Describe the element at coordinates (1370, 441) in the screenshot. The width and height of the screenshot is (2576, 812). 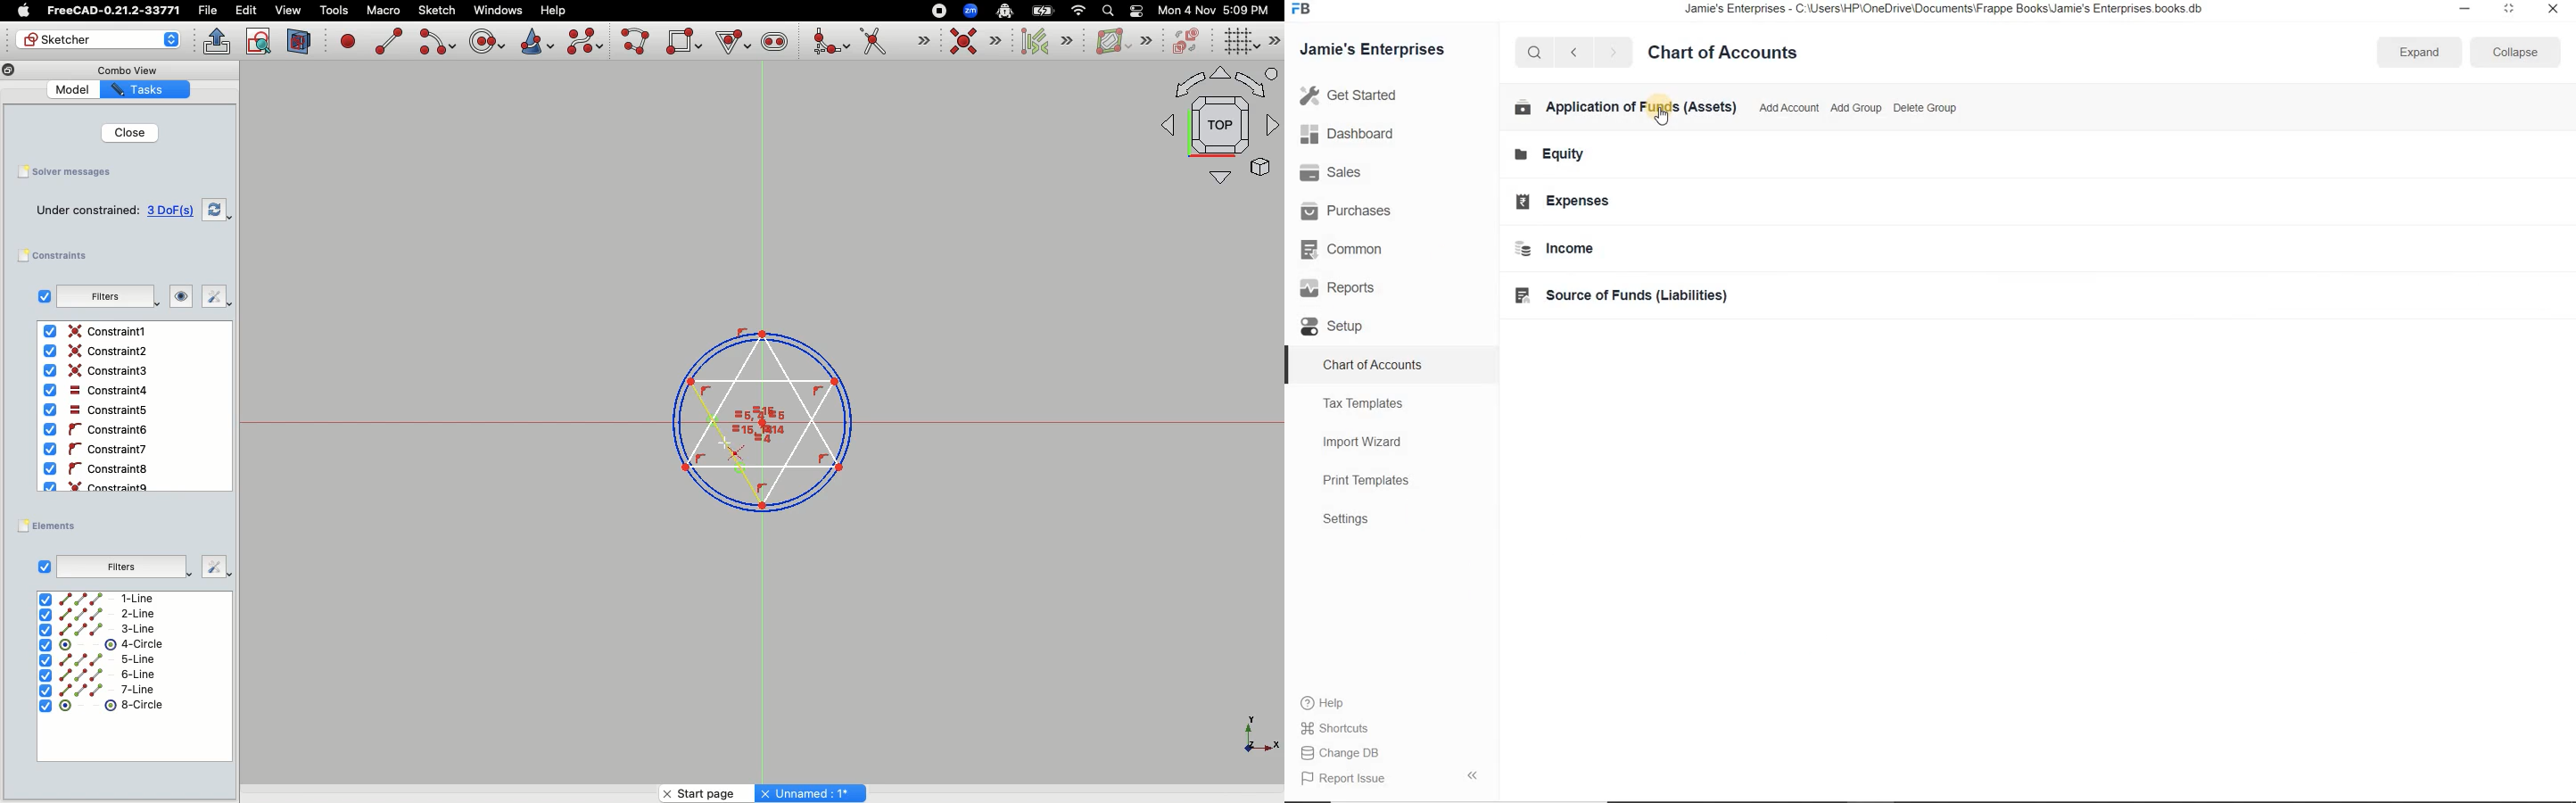
I see `Import Wizard` at that location.